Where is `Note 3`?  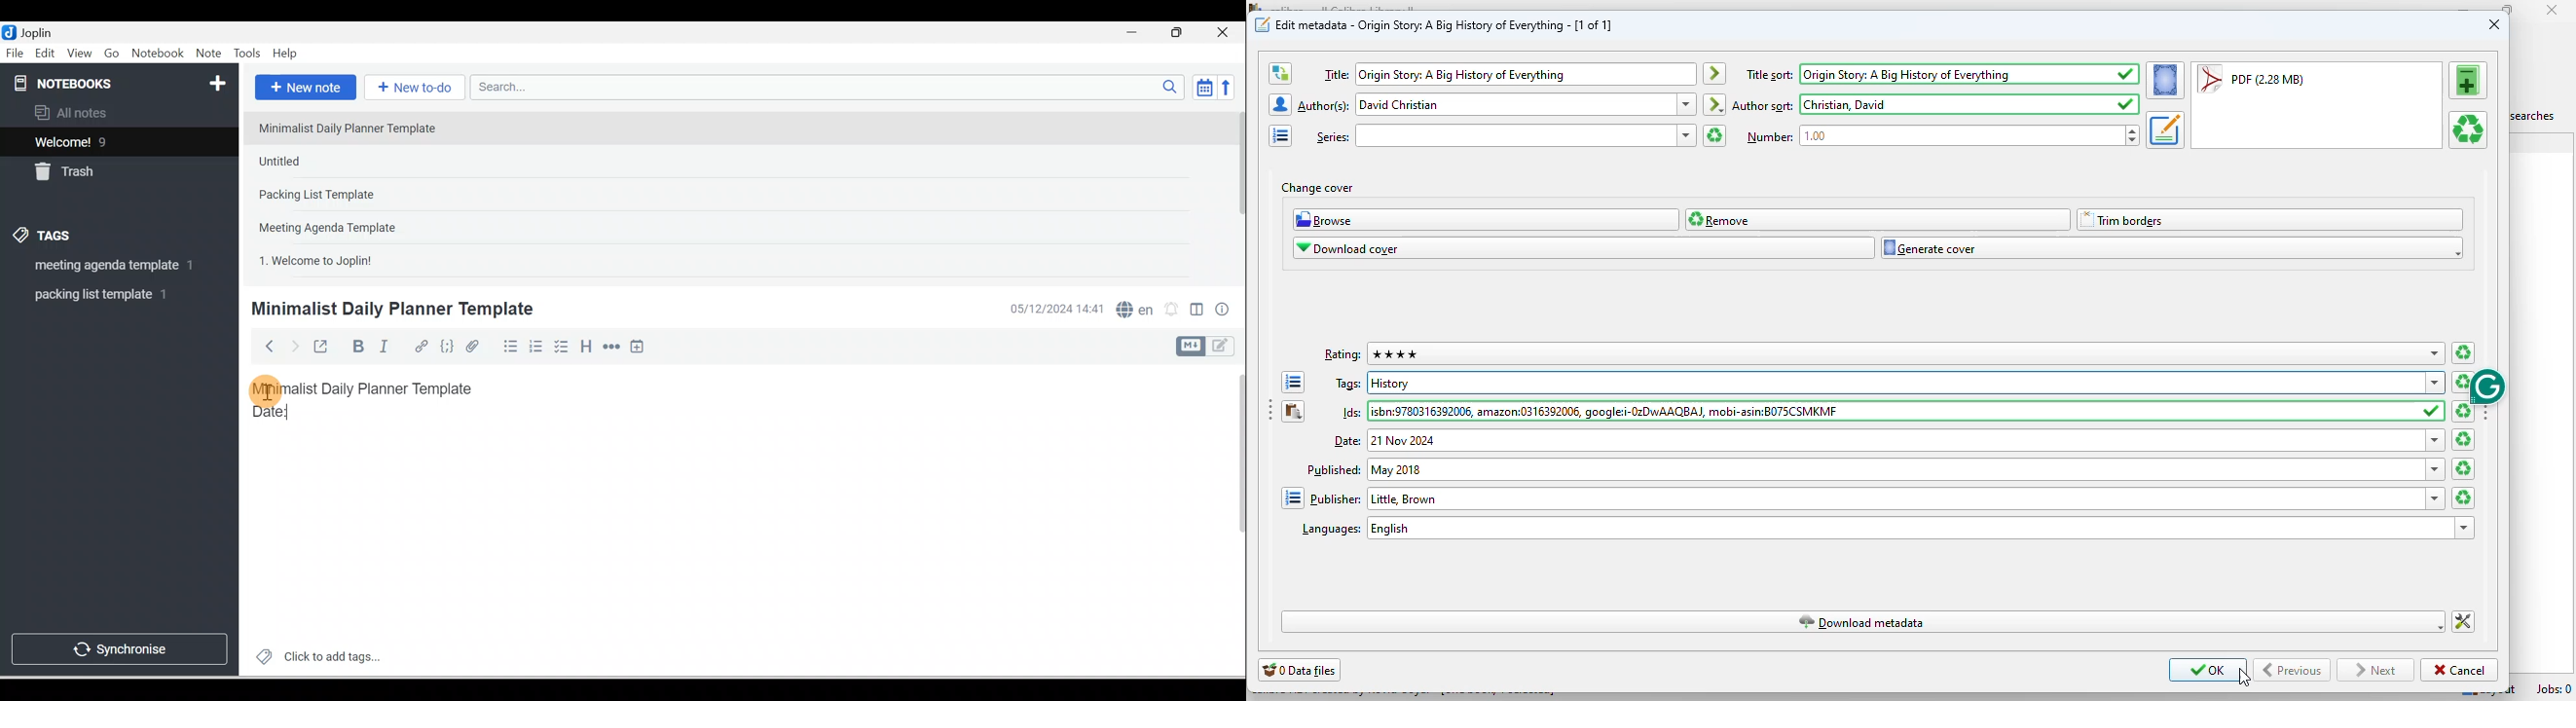 Note 3 is located at coordinates (358, 195).